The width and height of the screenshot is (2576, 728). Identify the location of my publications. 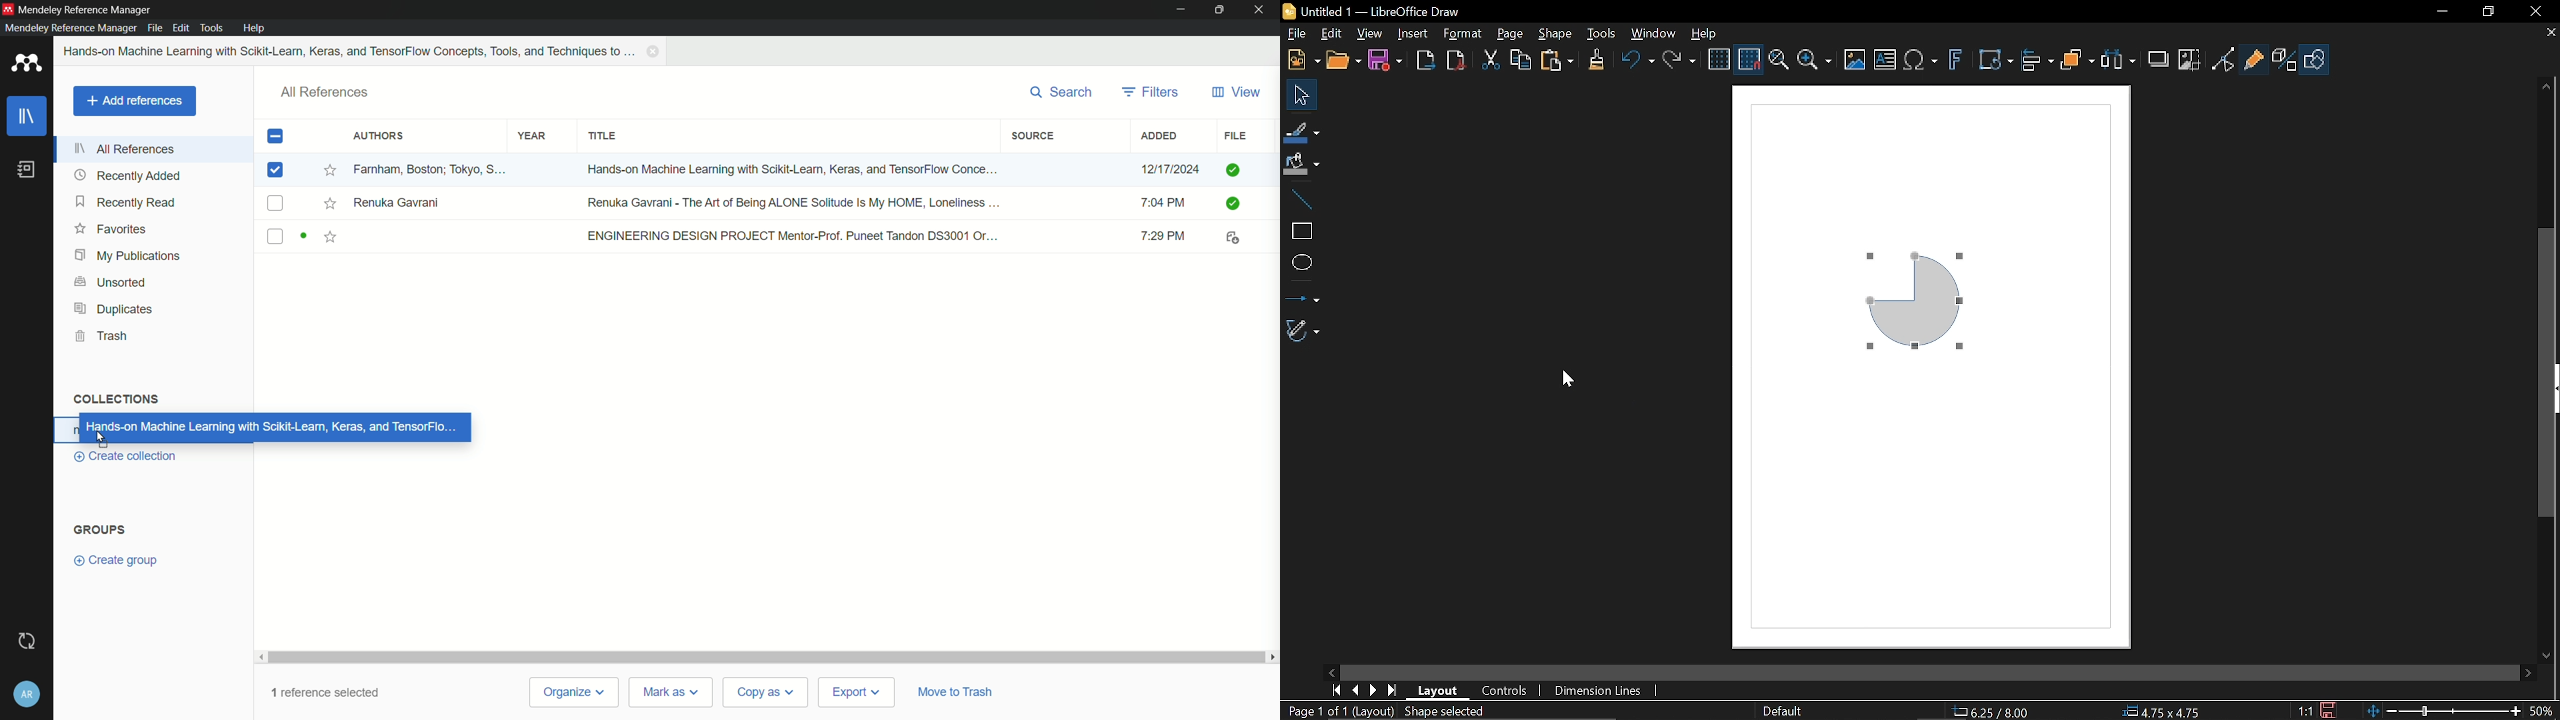
(125, 256).